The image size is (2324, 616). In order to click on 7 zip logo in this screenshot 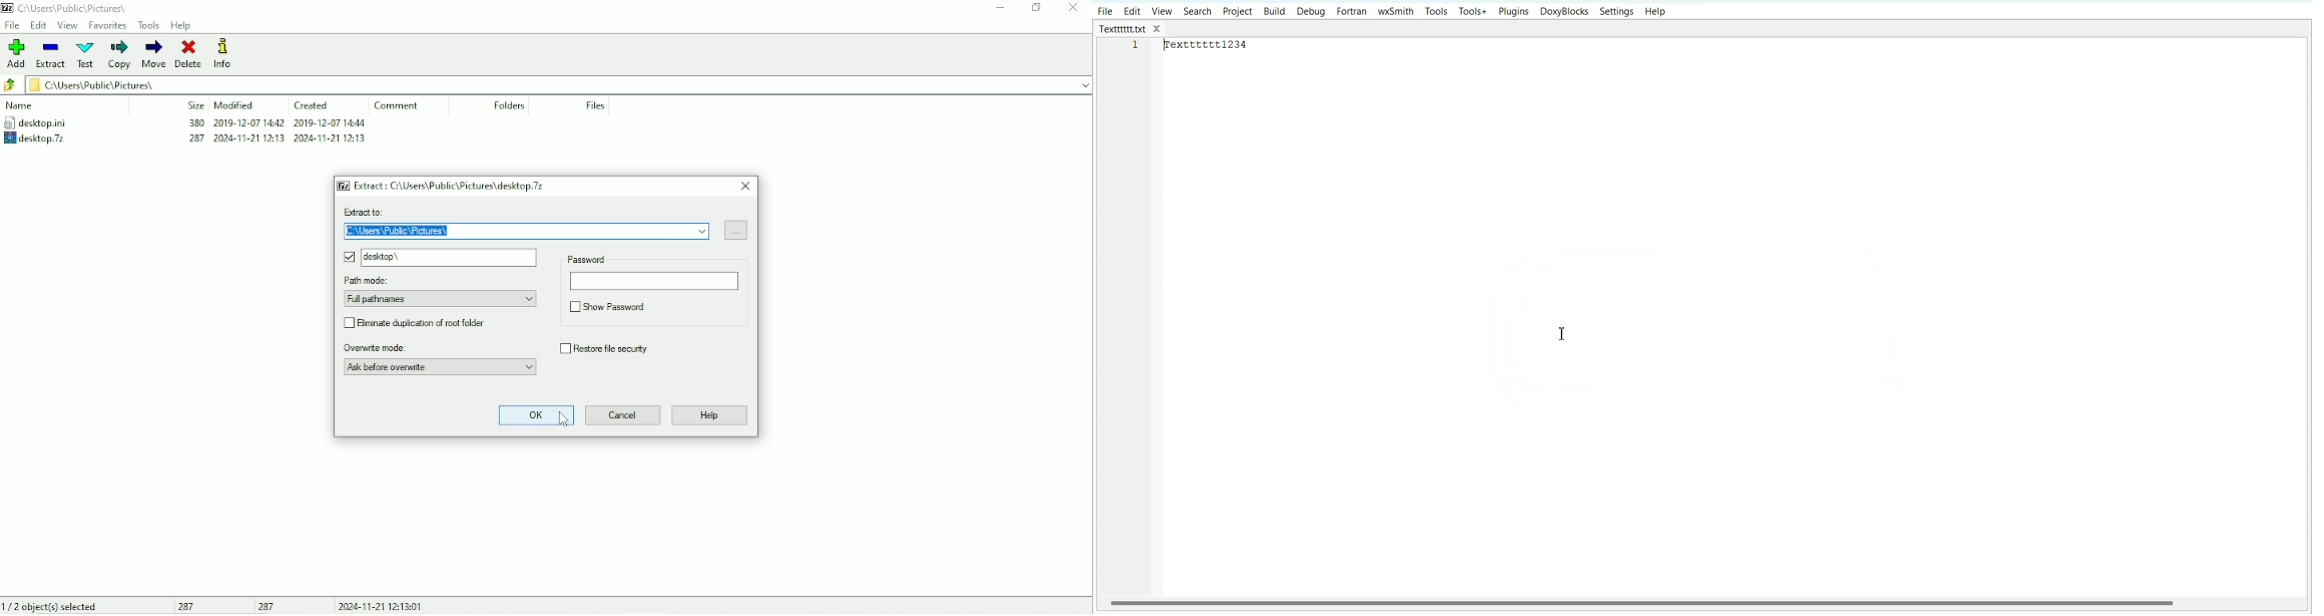, I will do `click(8, 9)`.